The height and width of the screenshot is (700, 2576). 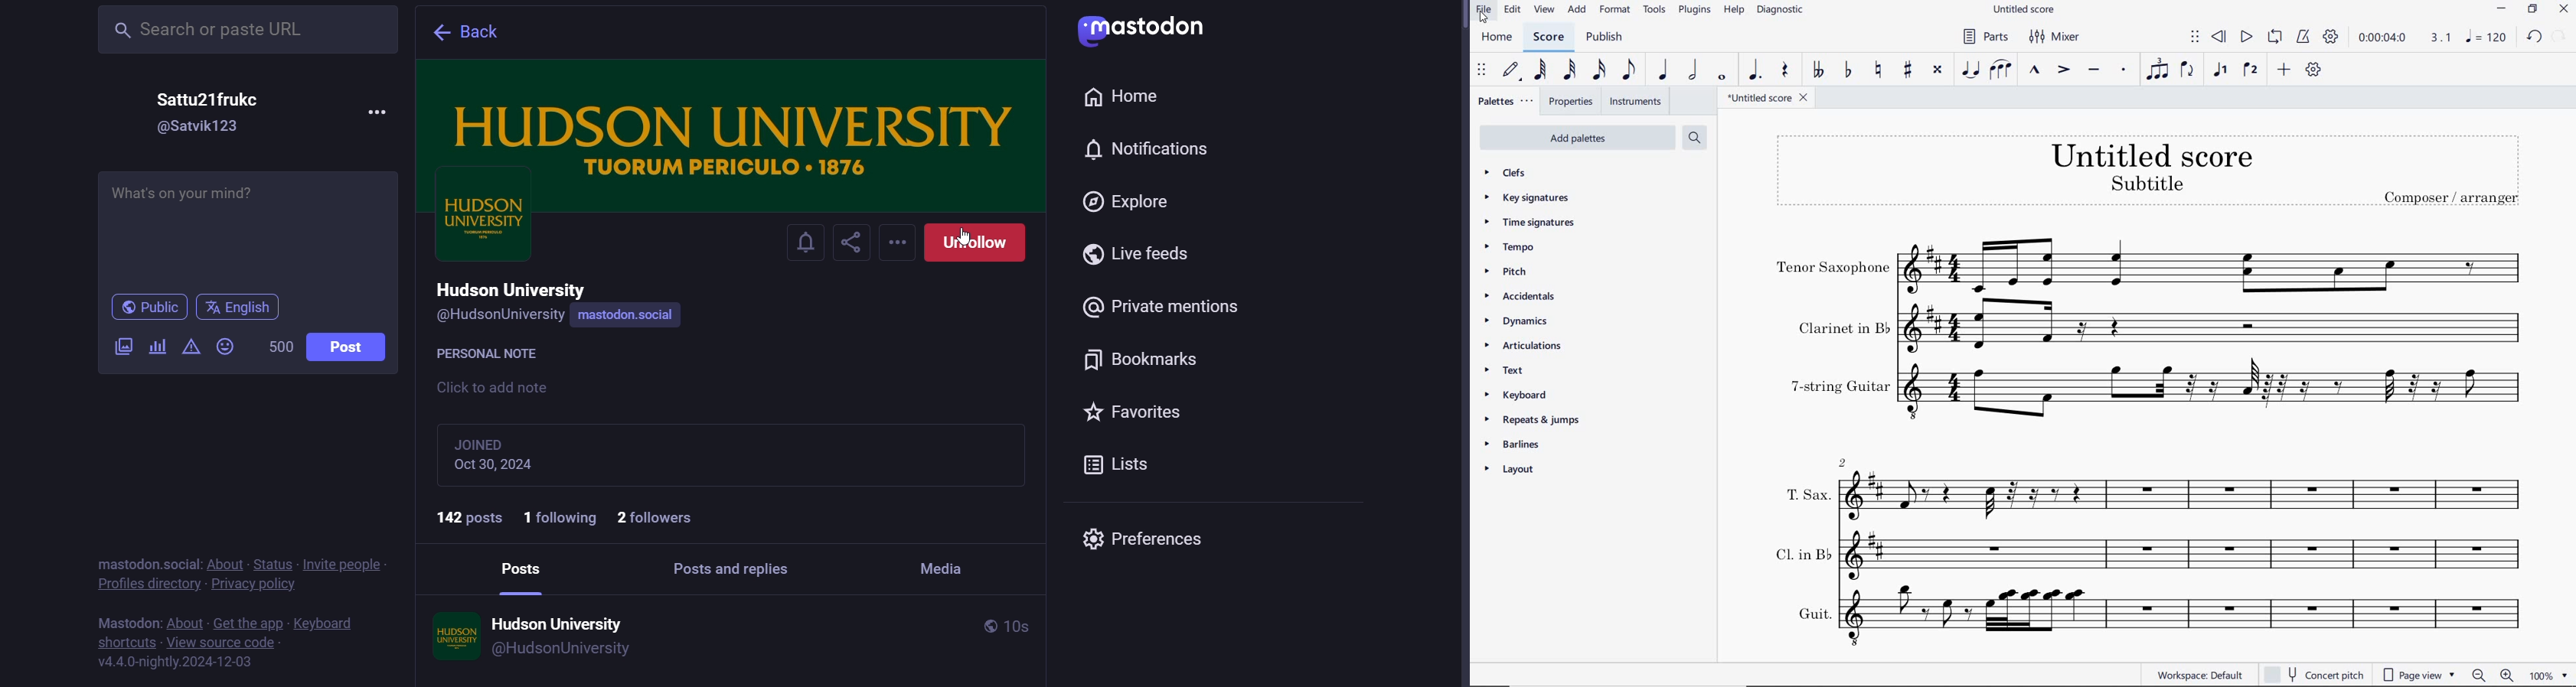 I want to click on @HudsonUniversity, so click(x=564, y=650).